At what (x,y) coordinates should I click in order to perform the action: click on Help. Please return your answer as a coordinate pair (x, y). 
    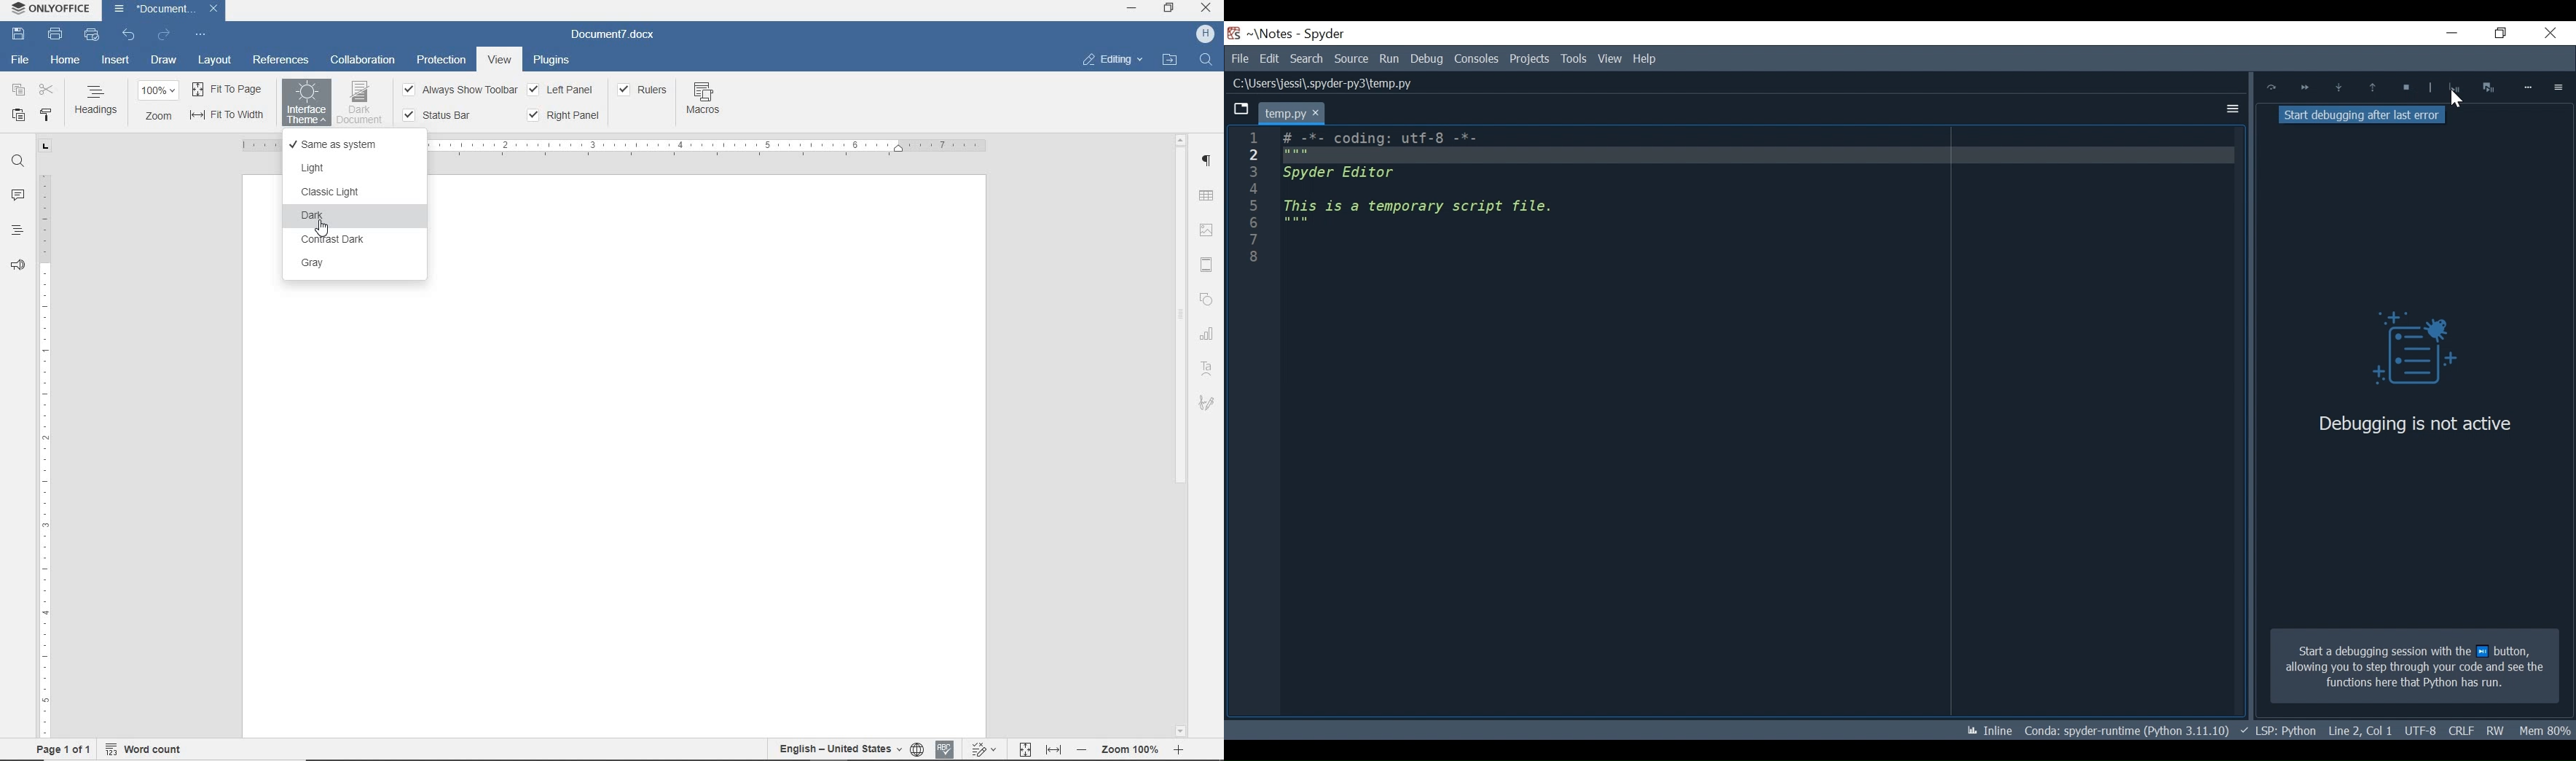
    Looking at the image, I should click on (1608, 59).